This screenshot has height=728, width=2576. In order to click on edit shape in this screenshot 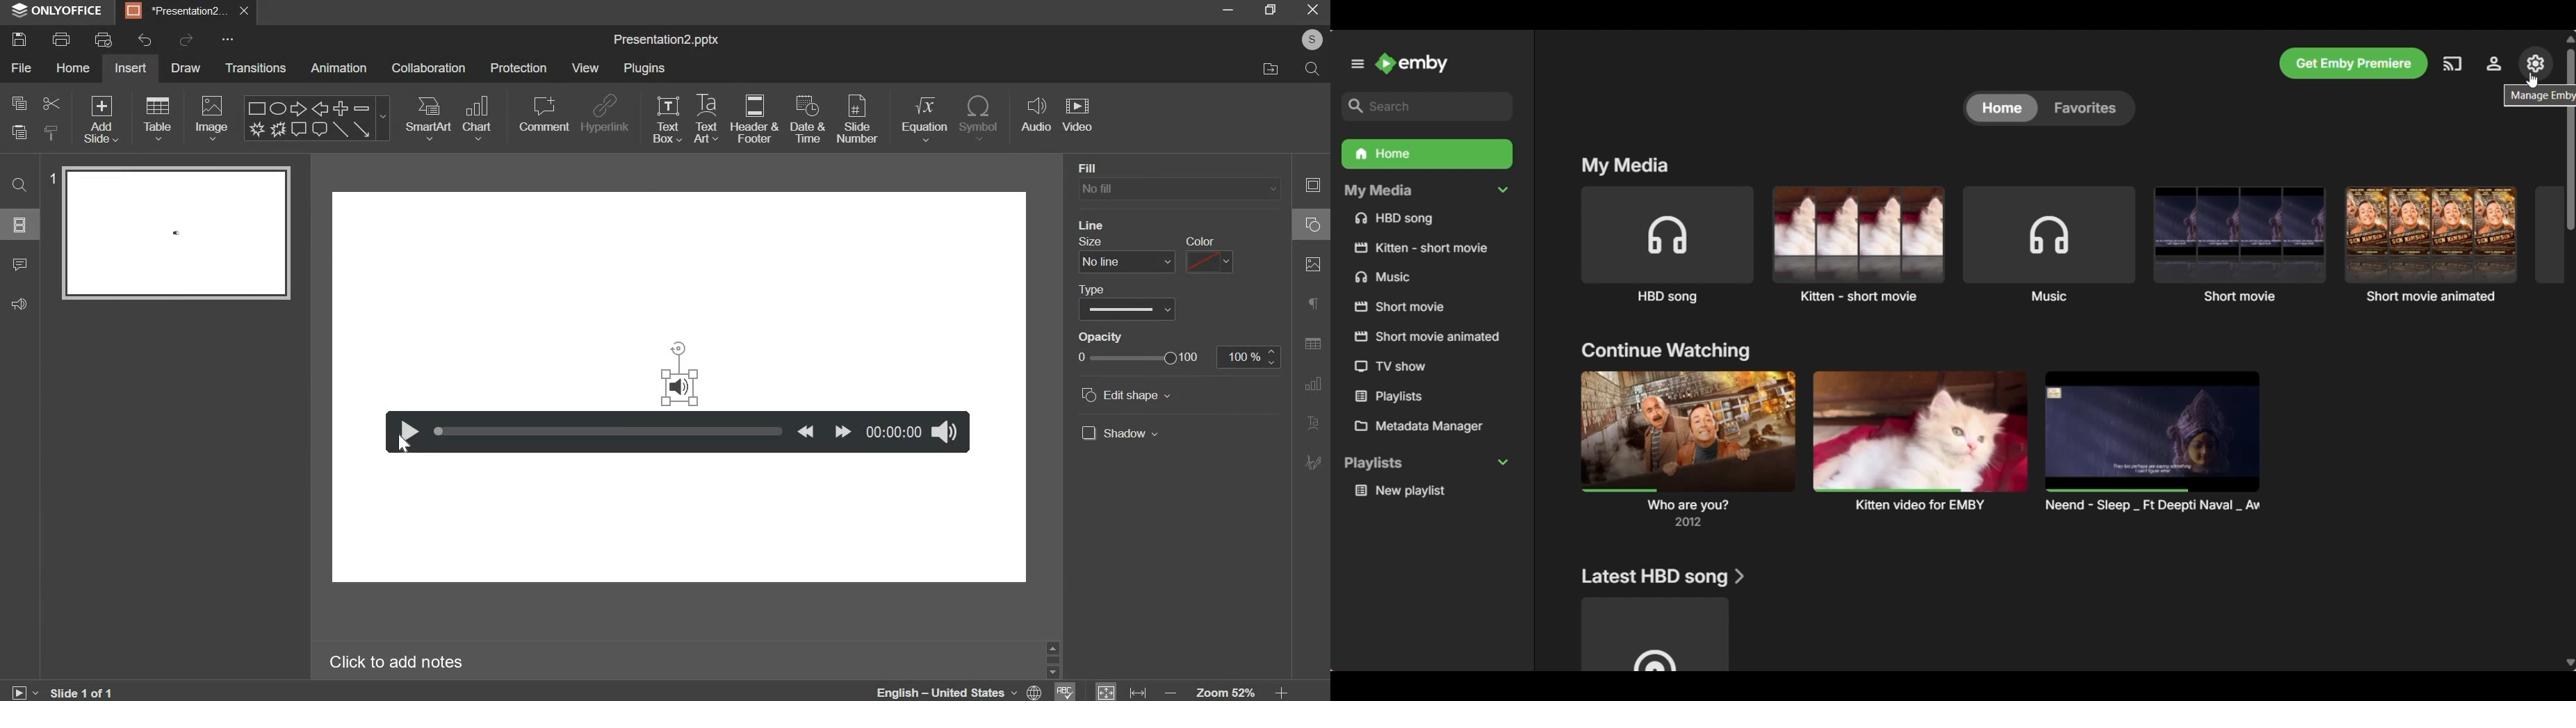, I will do `click(1126, 394)`.